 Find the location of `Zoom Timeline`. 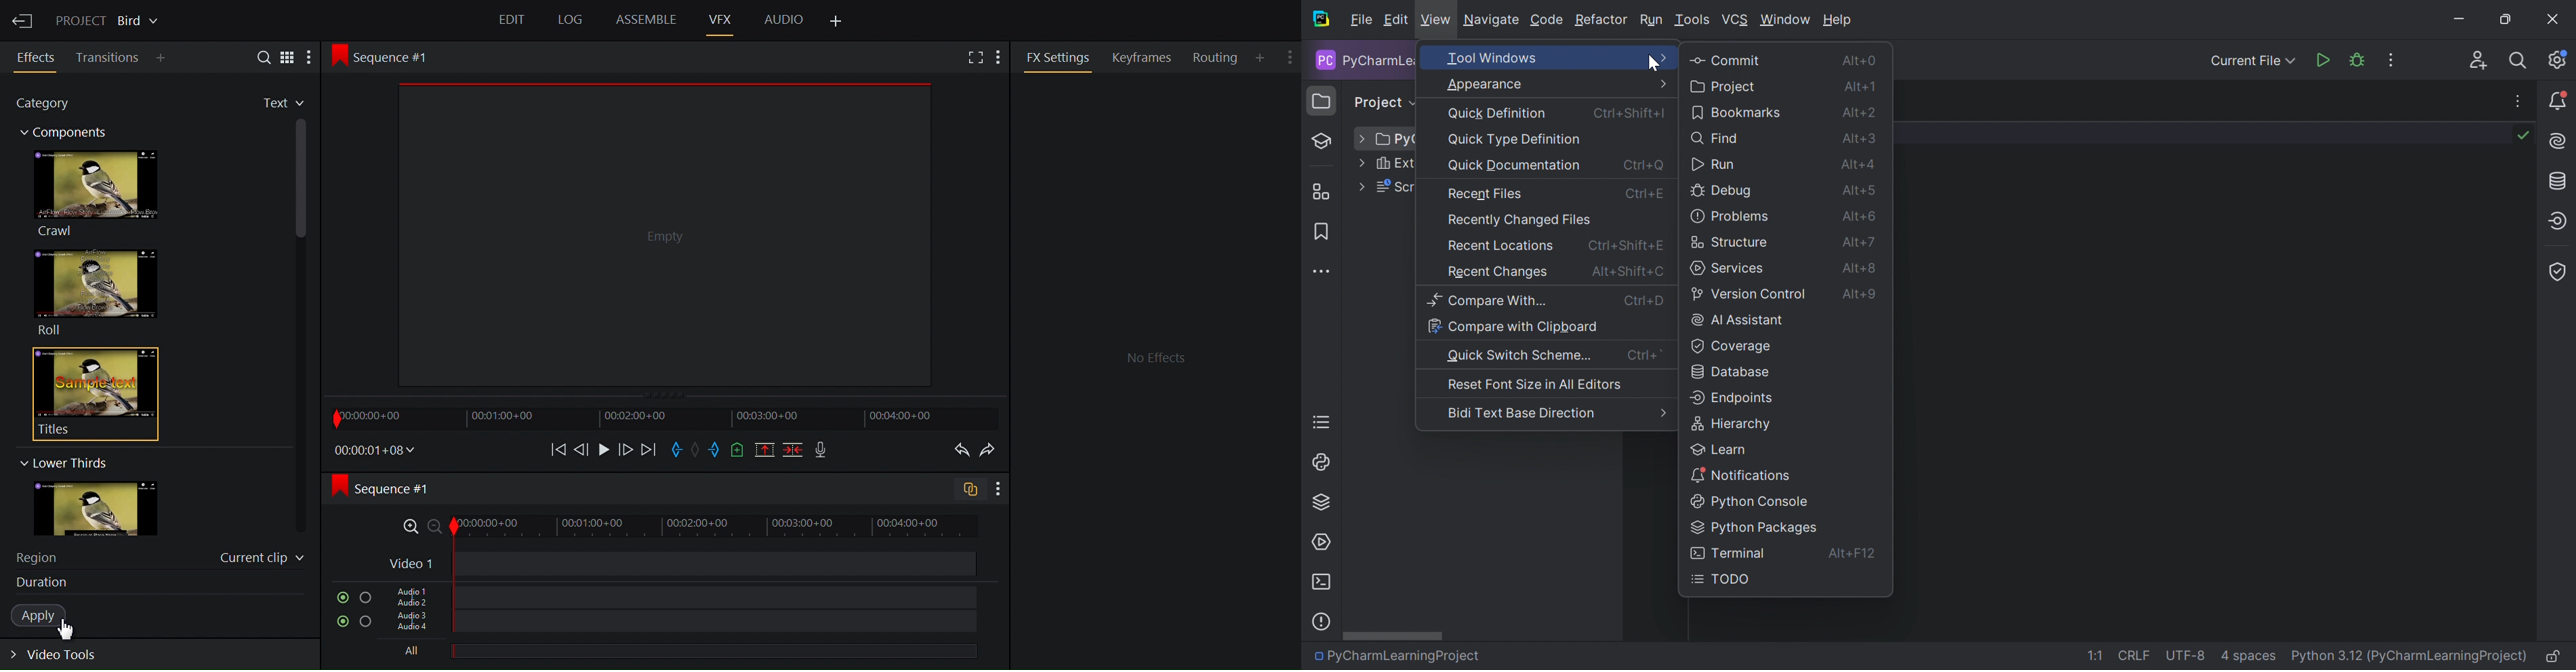

Zoom Timeline is located at coordinates (682, 527).